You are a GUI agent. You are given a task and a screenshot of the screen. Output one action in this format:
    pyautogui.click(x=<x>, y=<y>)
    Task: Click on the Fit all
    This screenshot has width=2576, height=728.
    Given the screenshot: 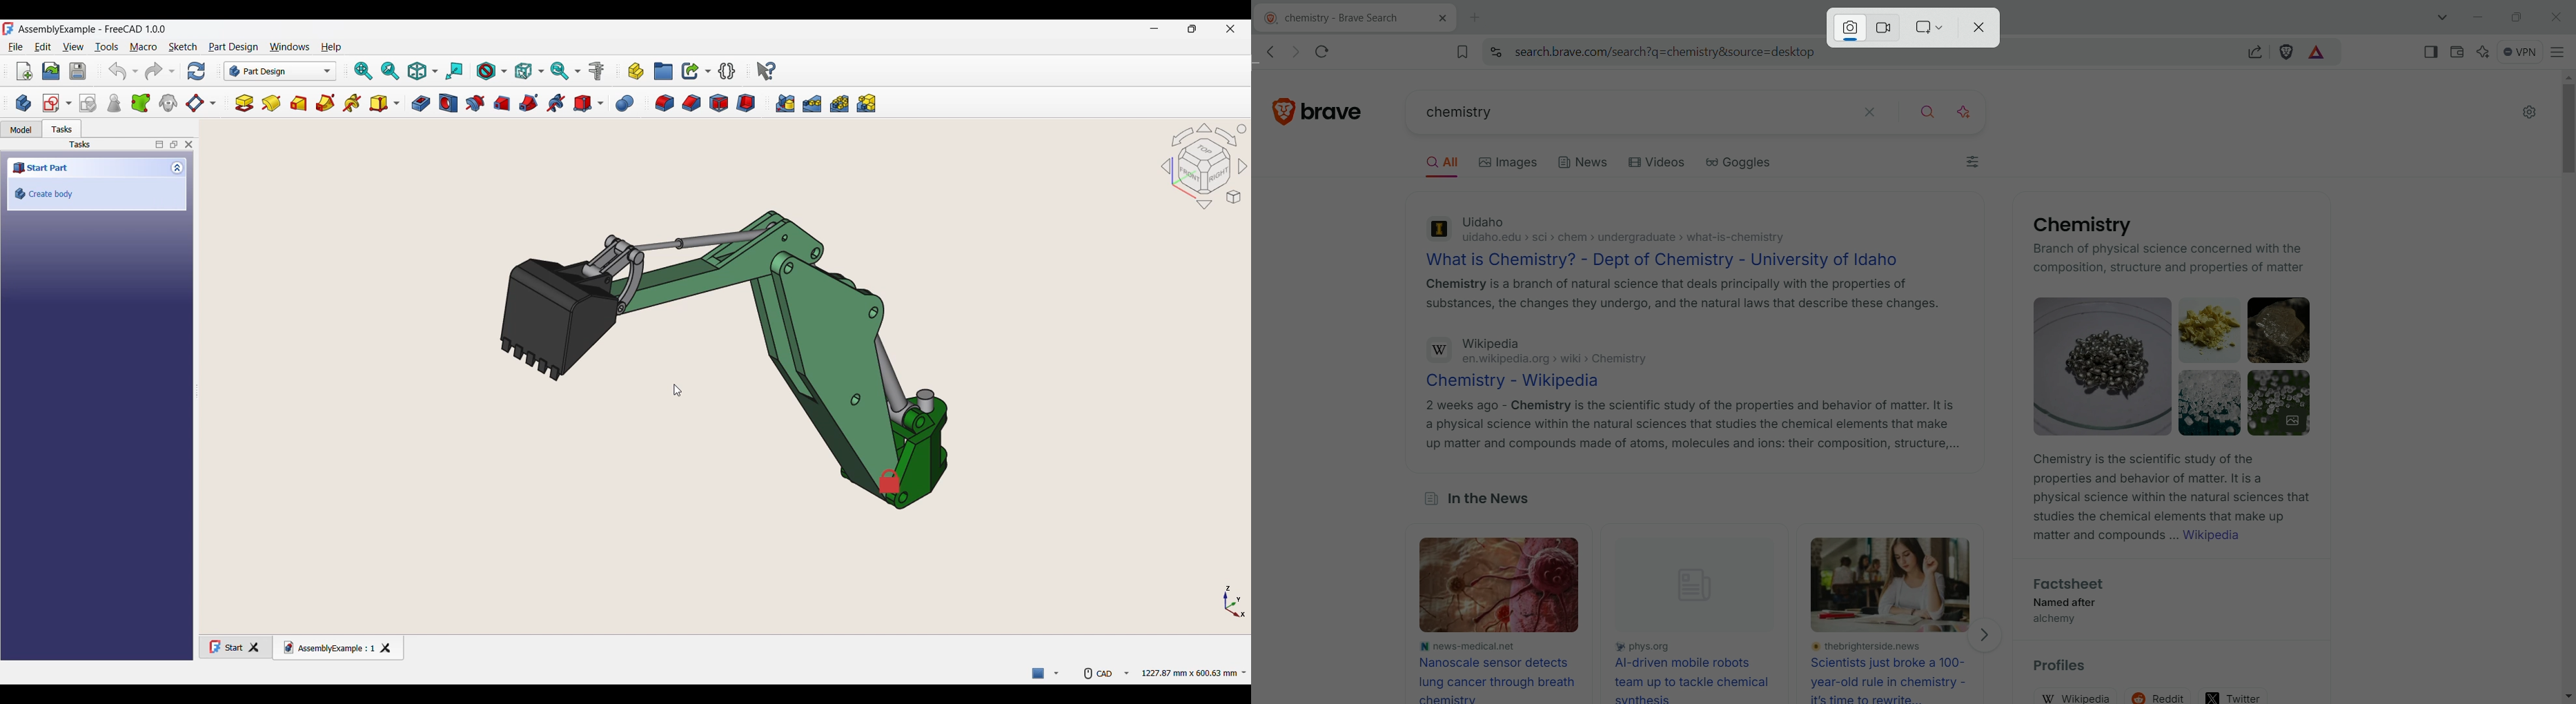 What is the action you would take?
    pyautogui.click(x=364, y=71)
    